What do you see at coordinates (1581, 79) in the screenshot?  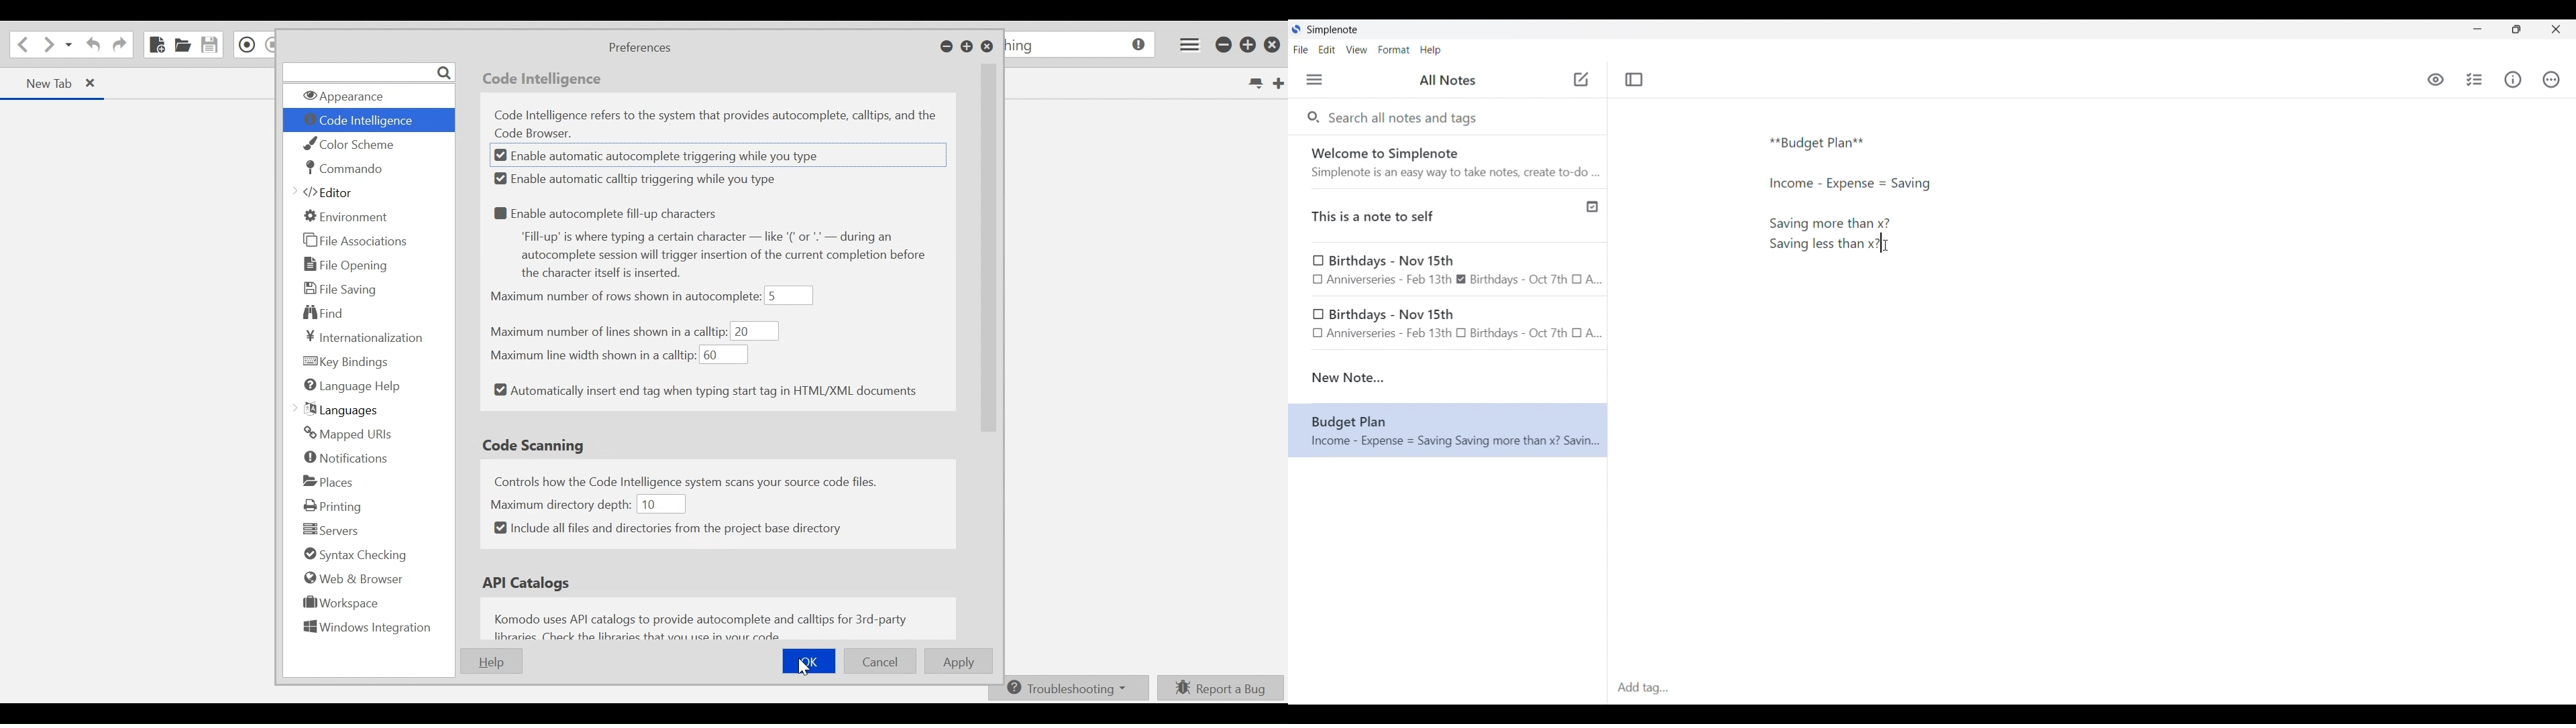 I see `Click to add new note` at bounding box center [1581, 79].